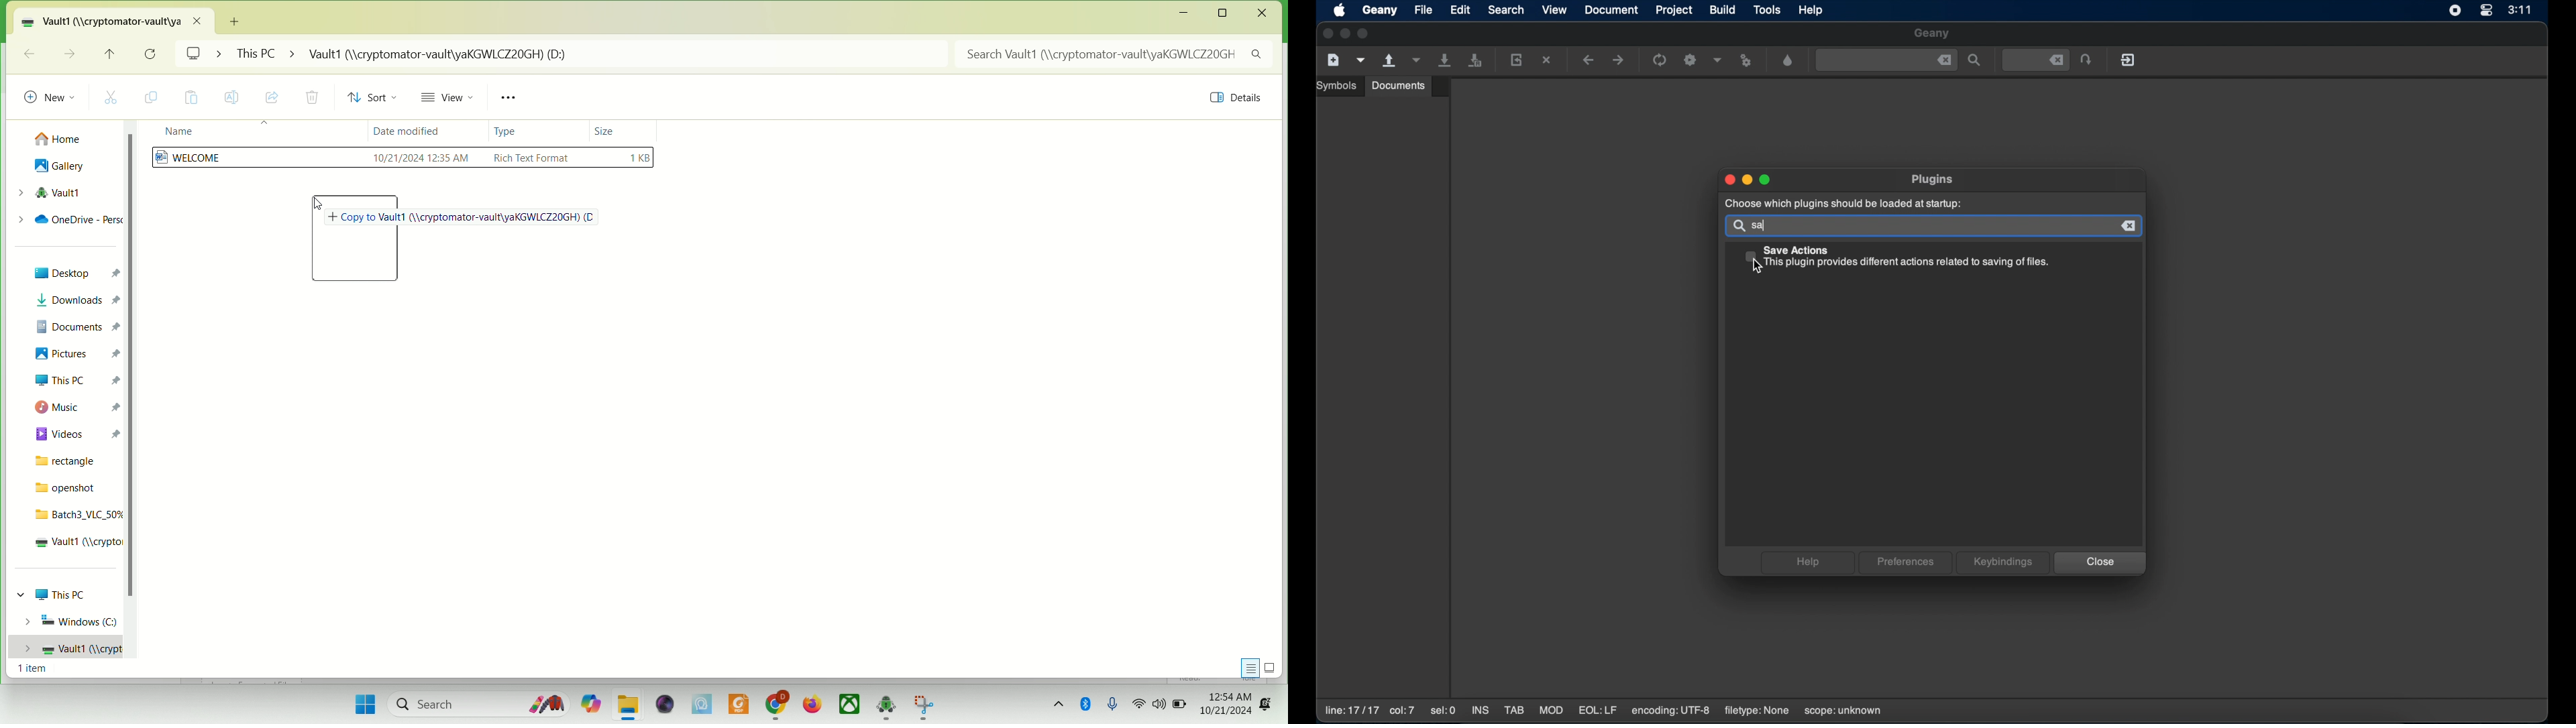  I want to click on document, so click(1612, 10).